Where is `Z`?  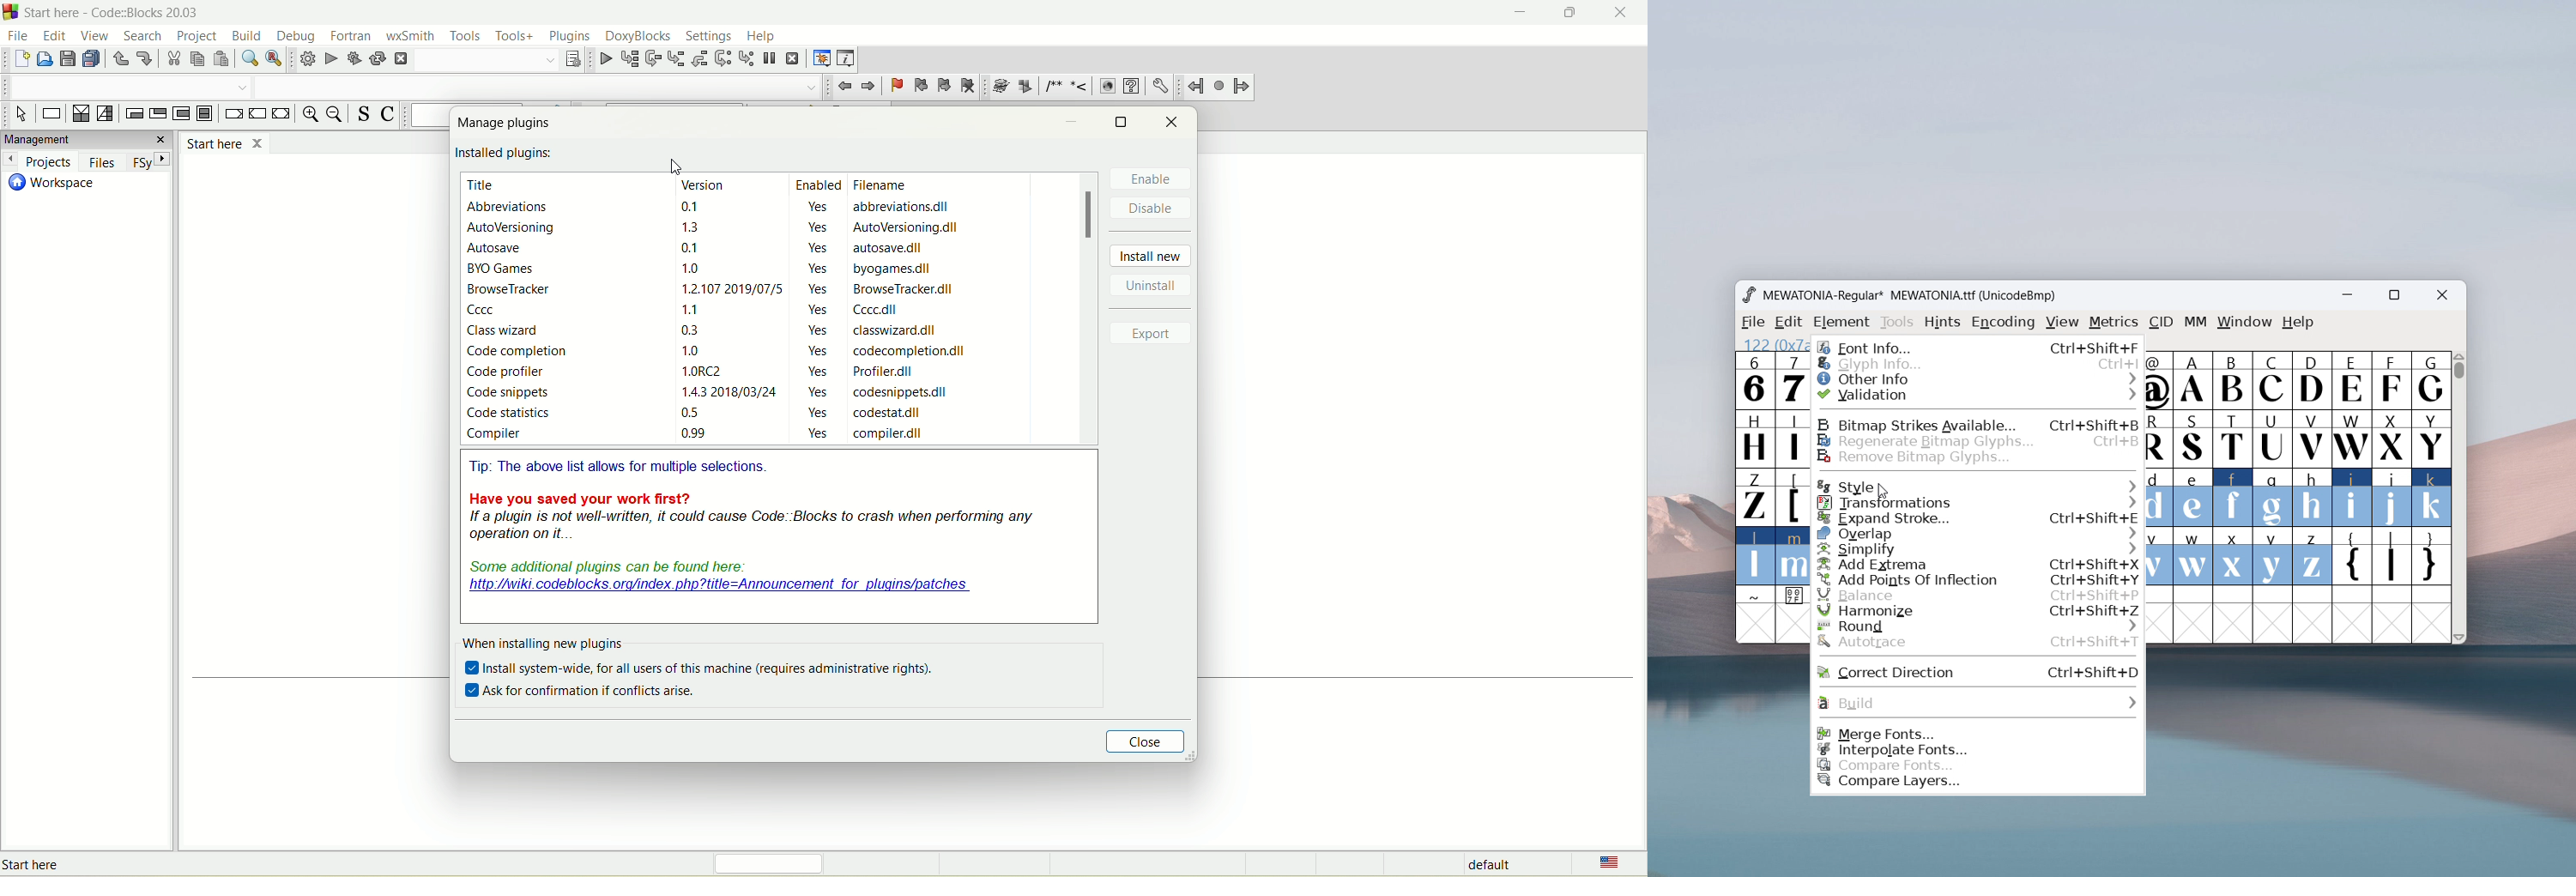
Z is located at coordinates (1754, 496).